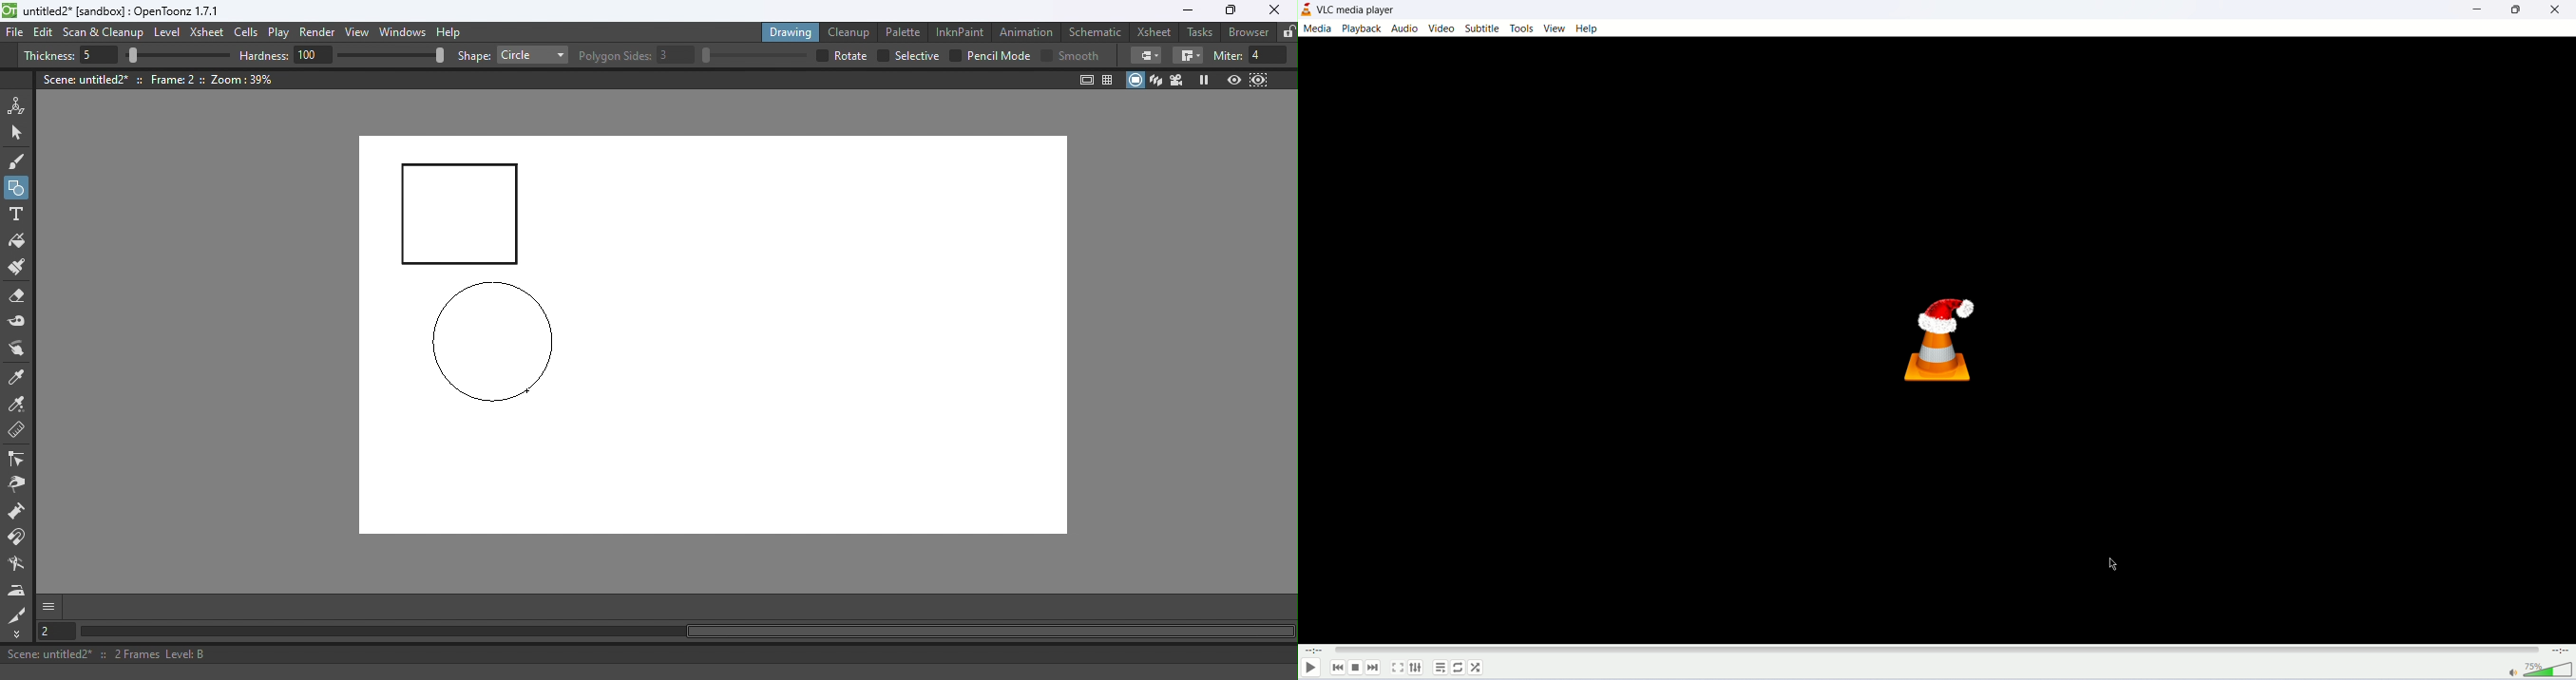 The height and width of the screenshot is (700, 2576). What do you see at coordinates (451, 31) in the screenshot?
I see `Help` at bounding box center [451, 31].